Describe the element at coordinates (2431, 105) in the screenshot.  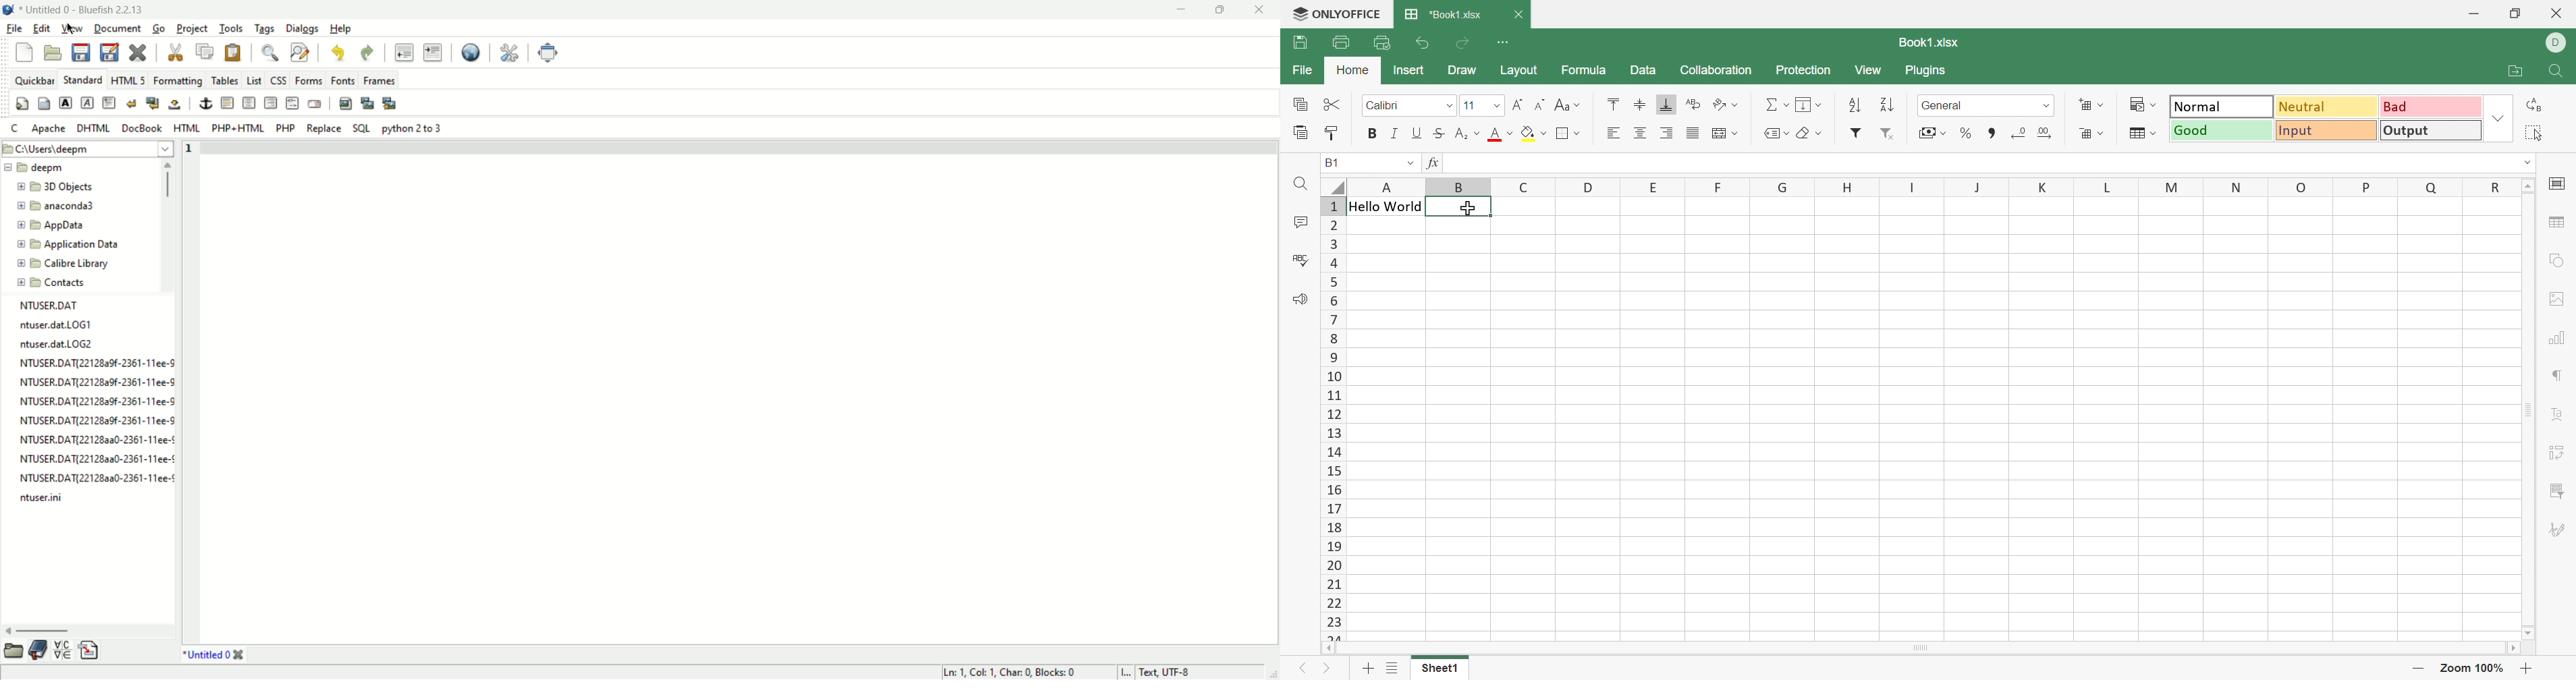
I see `Bad` at that location.